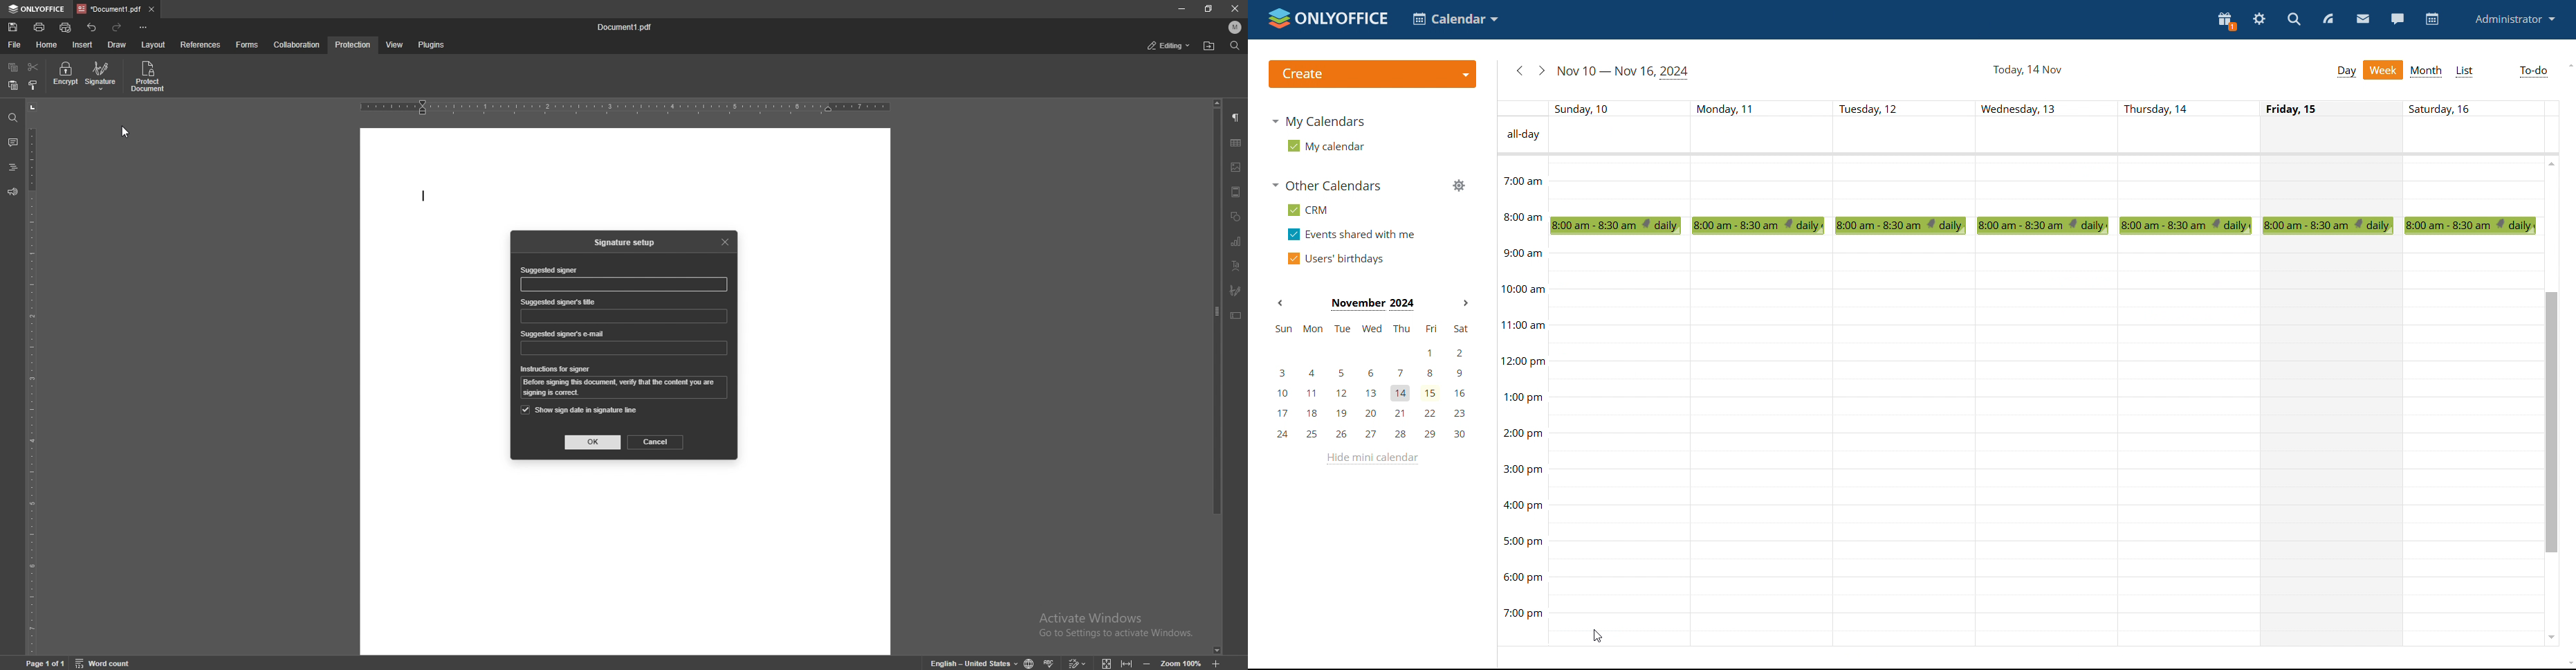 This screenshot has width=2576, height=672. Describe the element at coordinates (38, 9) in the screenshot. I see `onlyoffice` at that location.